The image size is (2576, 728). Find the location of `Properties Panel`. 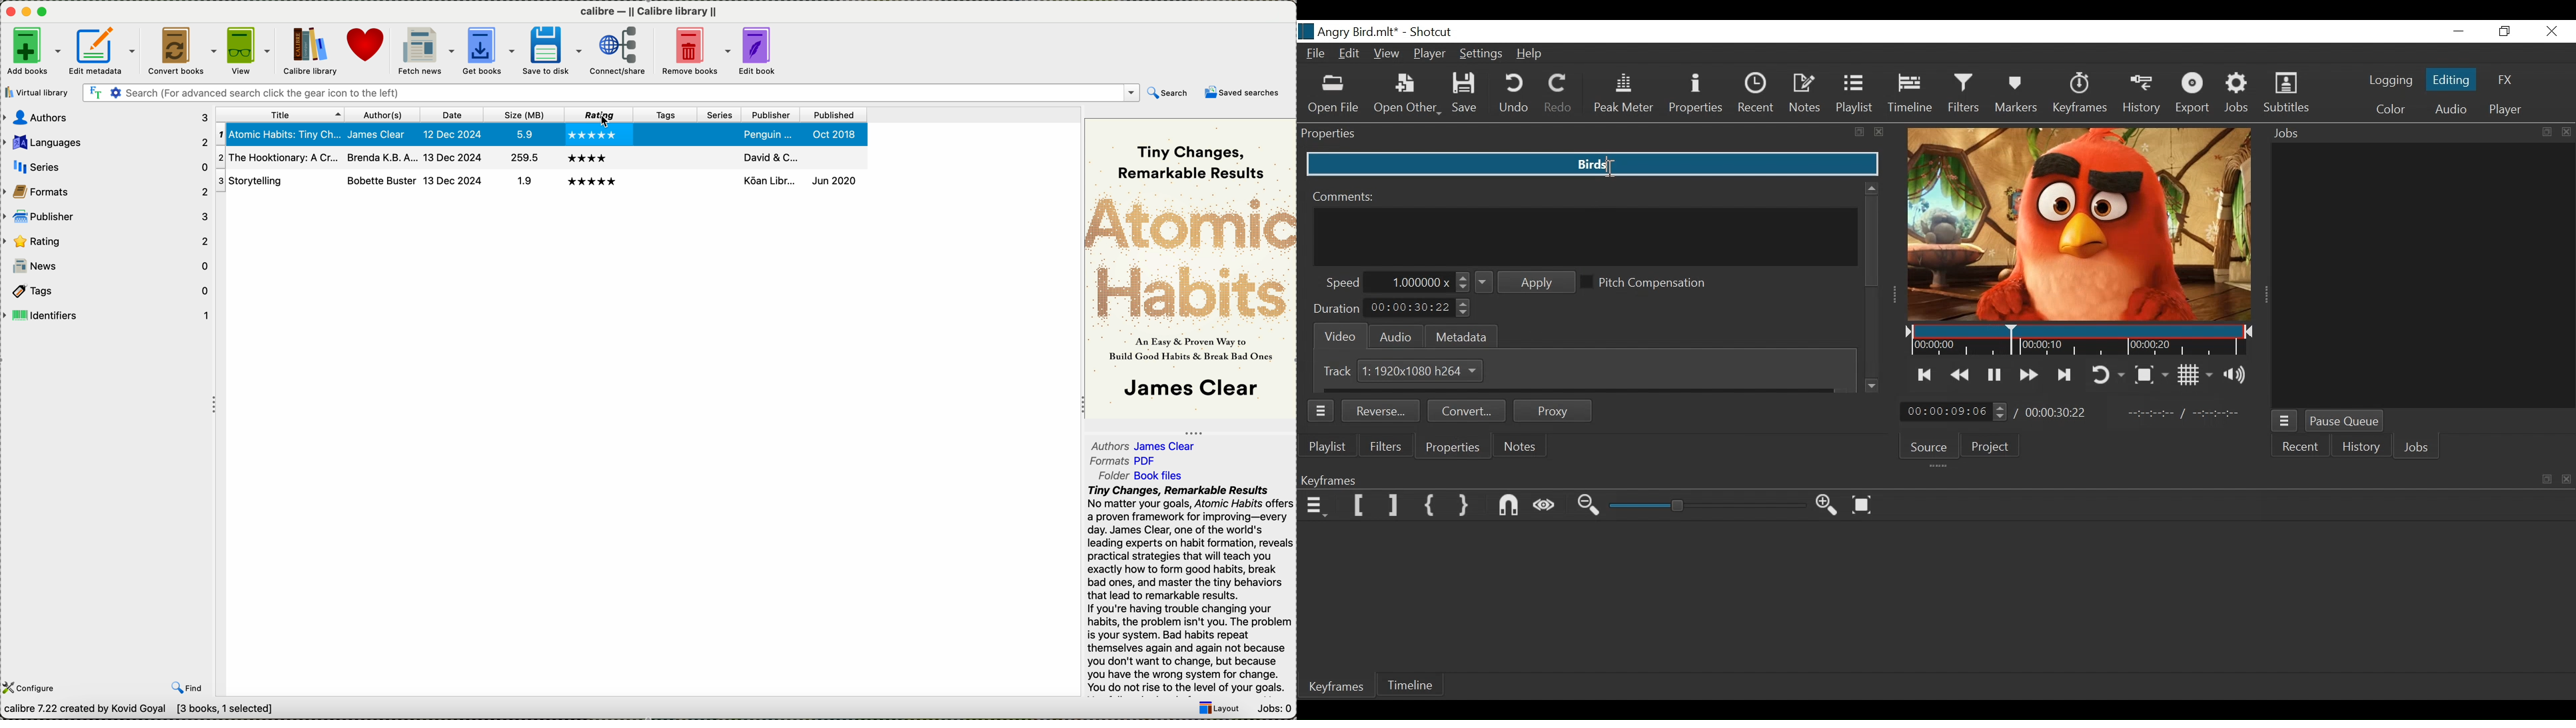

Properties Panel is located at coordinates (1593, 134).